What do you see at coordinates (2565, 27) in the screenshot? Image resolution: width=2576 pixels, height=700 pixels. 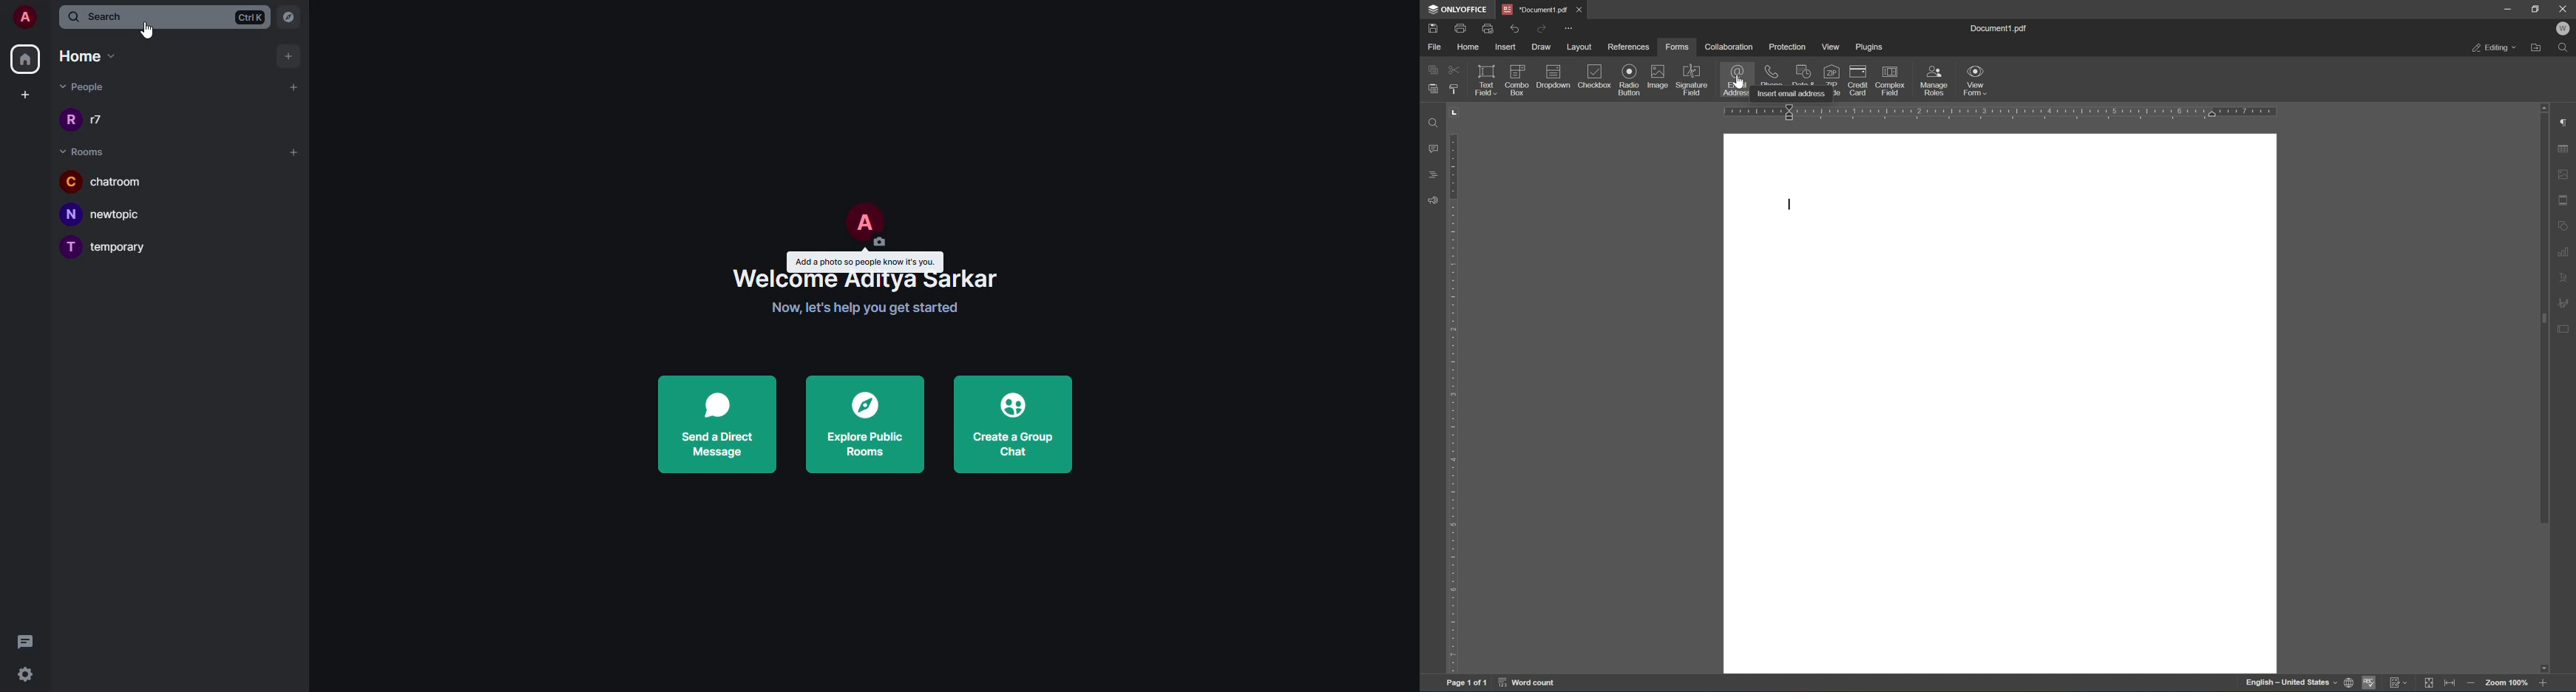 I see `W` at bounding box center [2565, 27].